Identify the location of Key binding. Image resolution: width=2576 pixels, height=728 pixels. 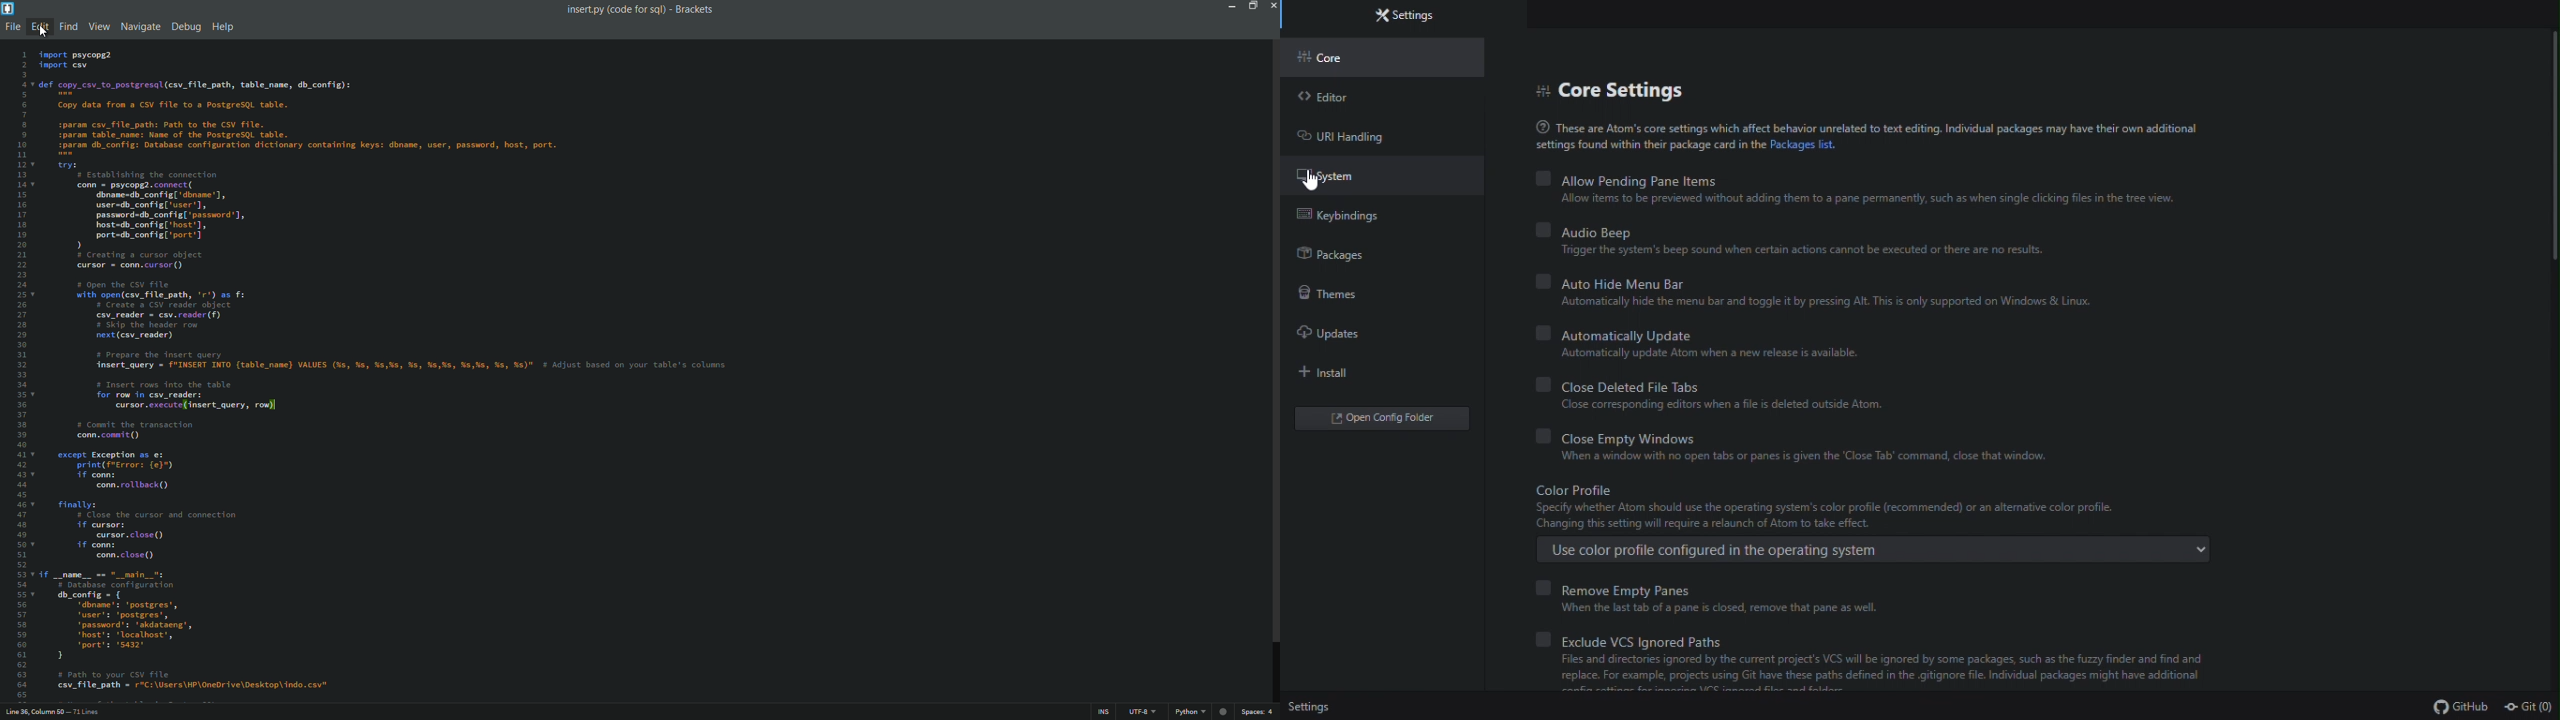
(1347, 219).